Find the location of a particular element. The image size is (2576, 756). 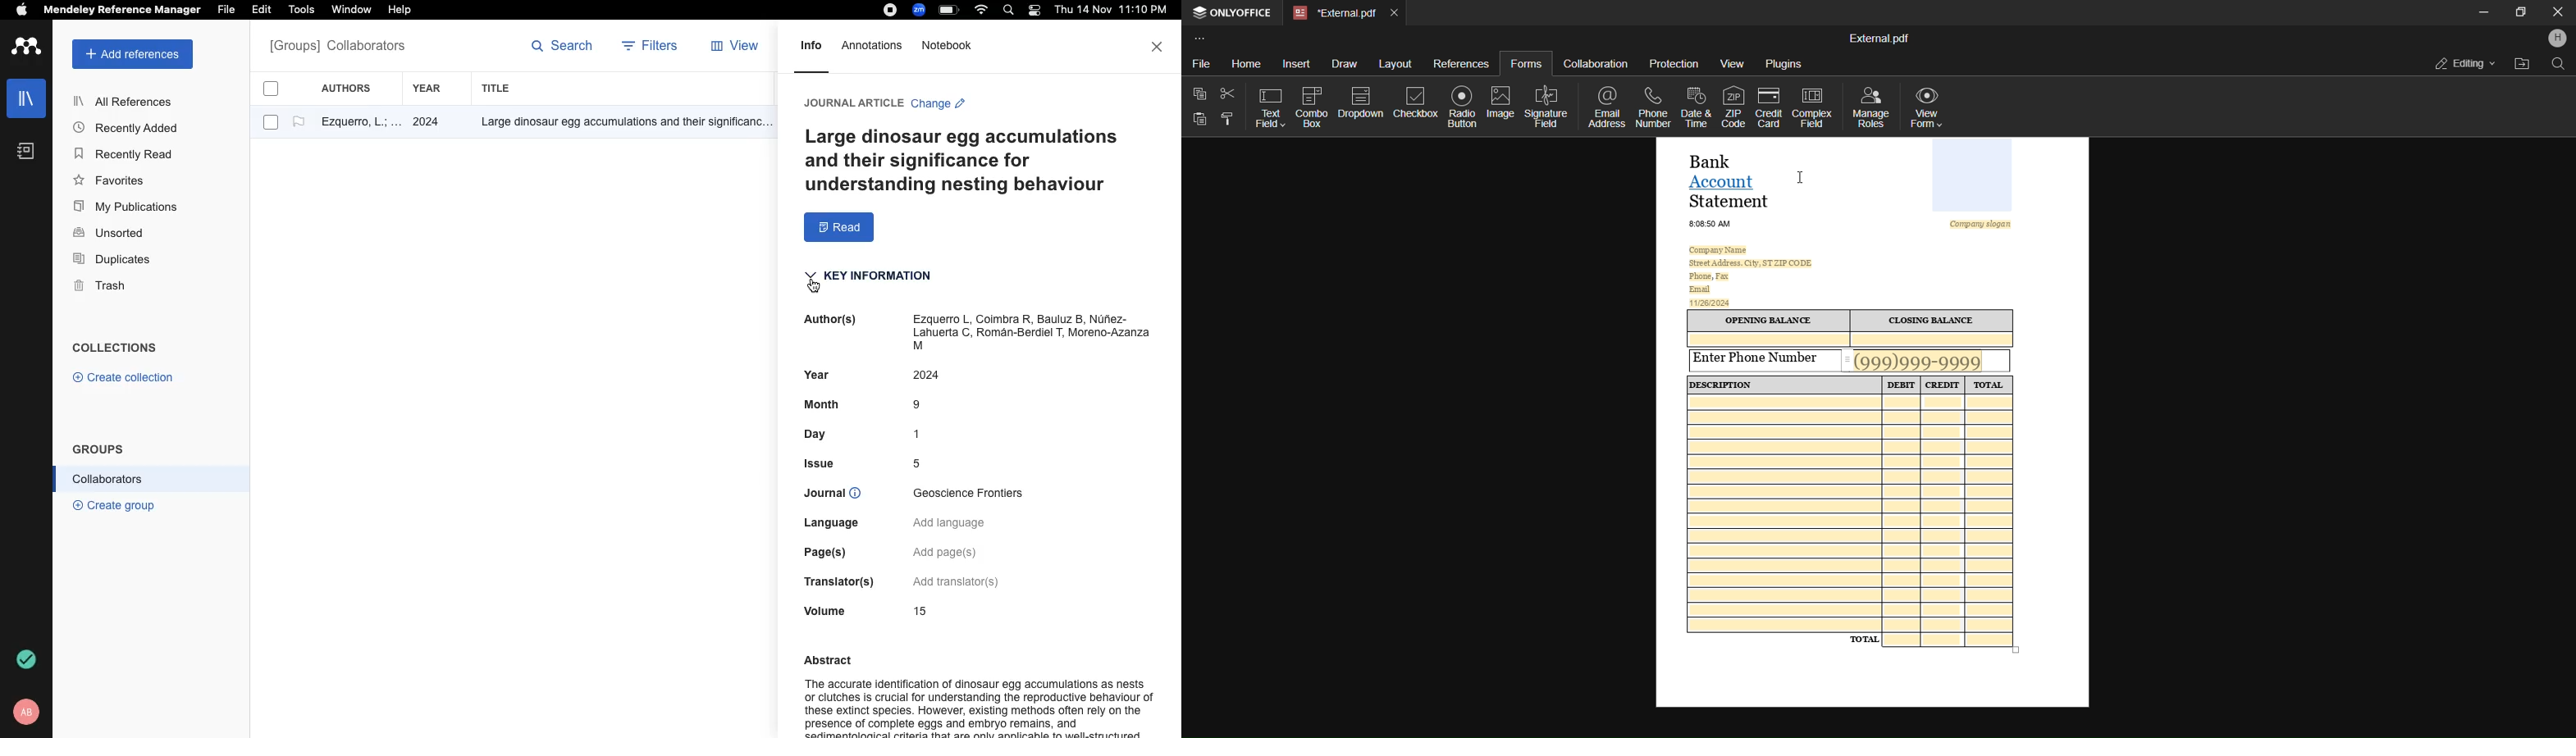

notebook is located at coordinates (26, 151).